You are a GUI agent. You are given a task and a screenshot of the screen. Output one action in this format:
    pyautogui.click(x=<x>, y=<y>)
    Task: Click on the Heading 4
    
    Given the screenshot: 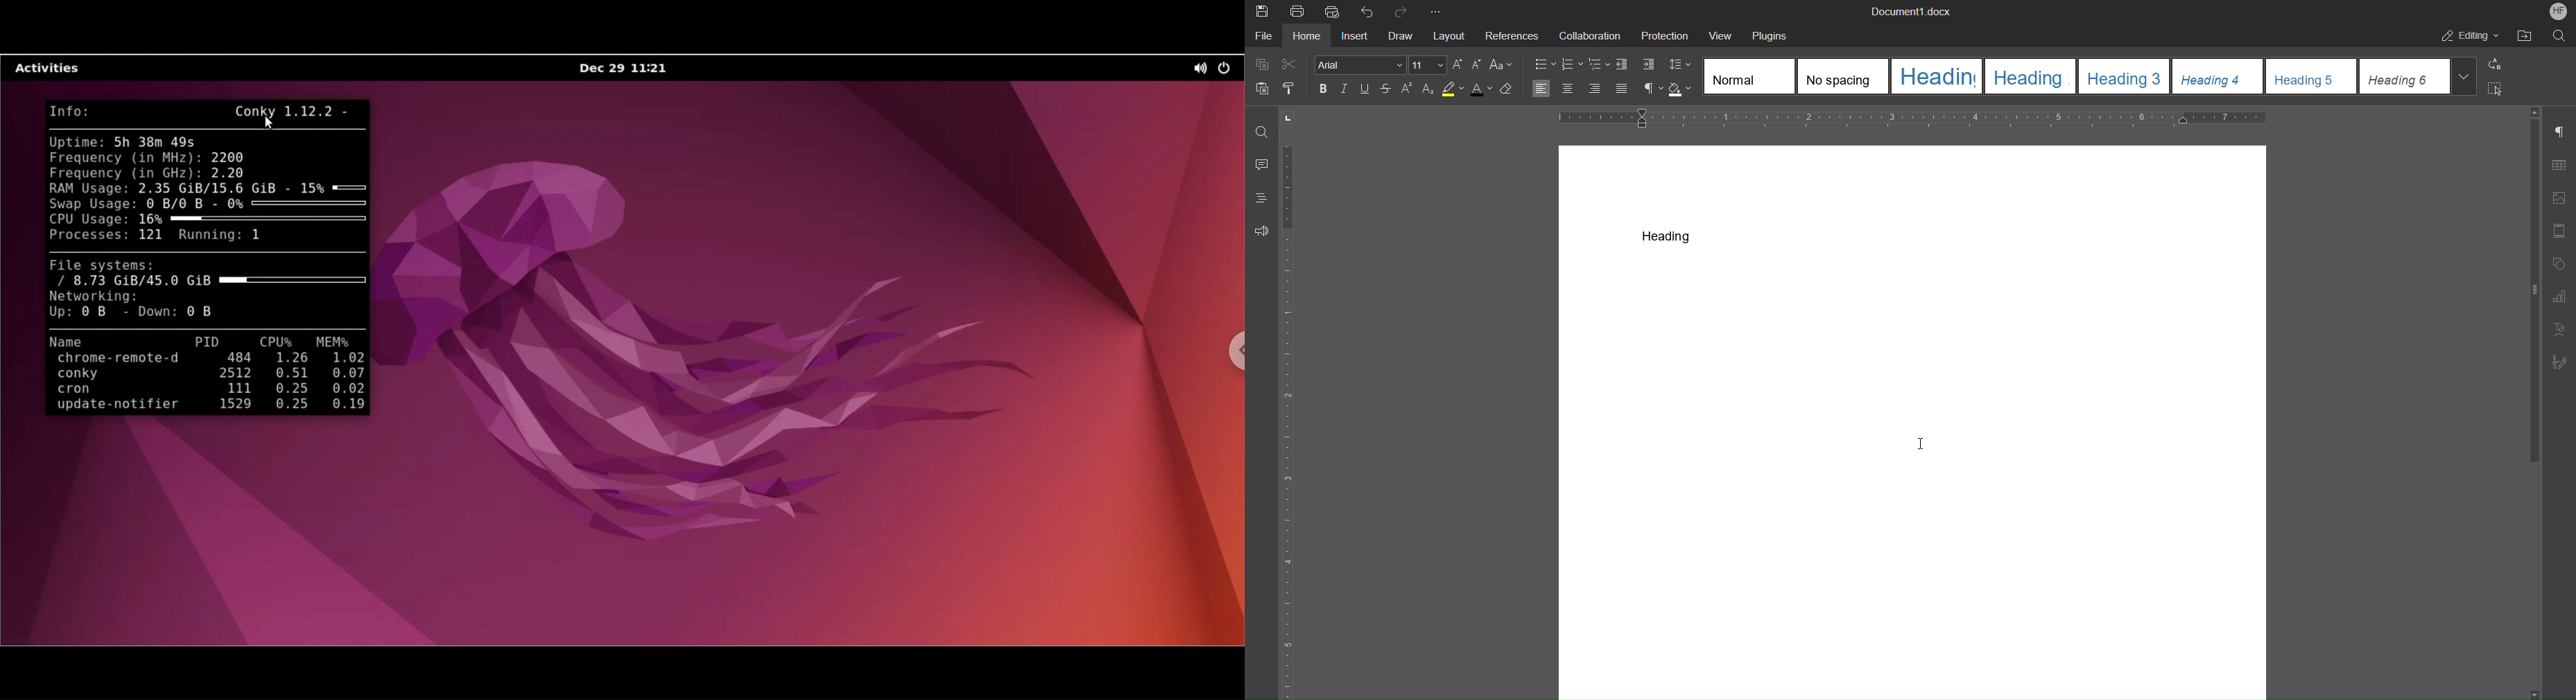 What is the action you would take?
    pyautogui.click(x=2220, y=77)
    